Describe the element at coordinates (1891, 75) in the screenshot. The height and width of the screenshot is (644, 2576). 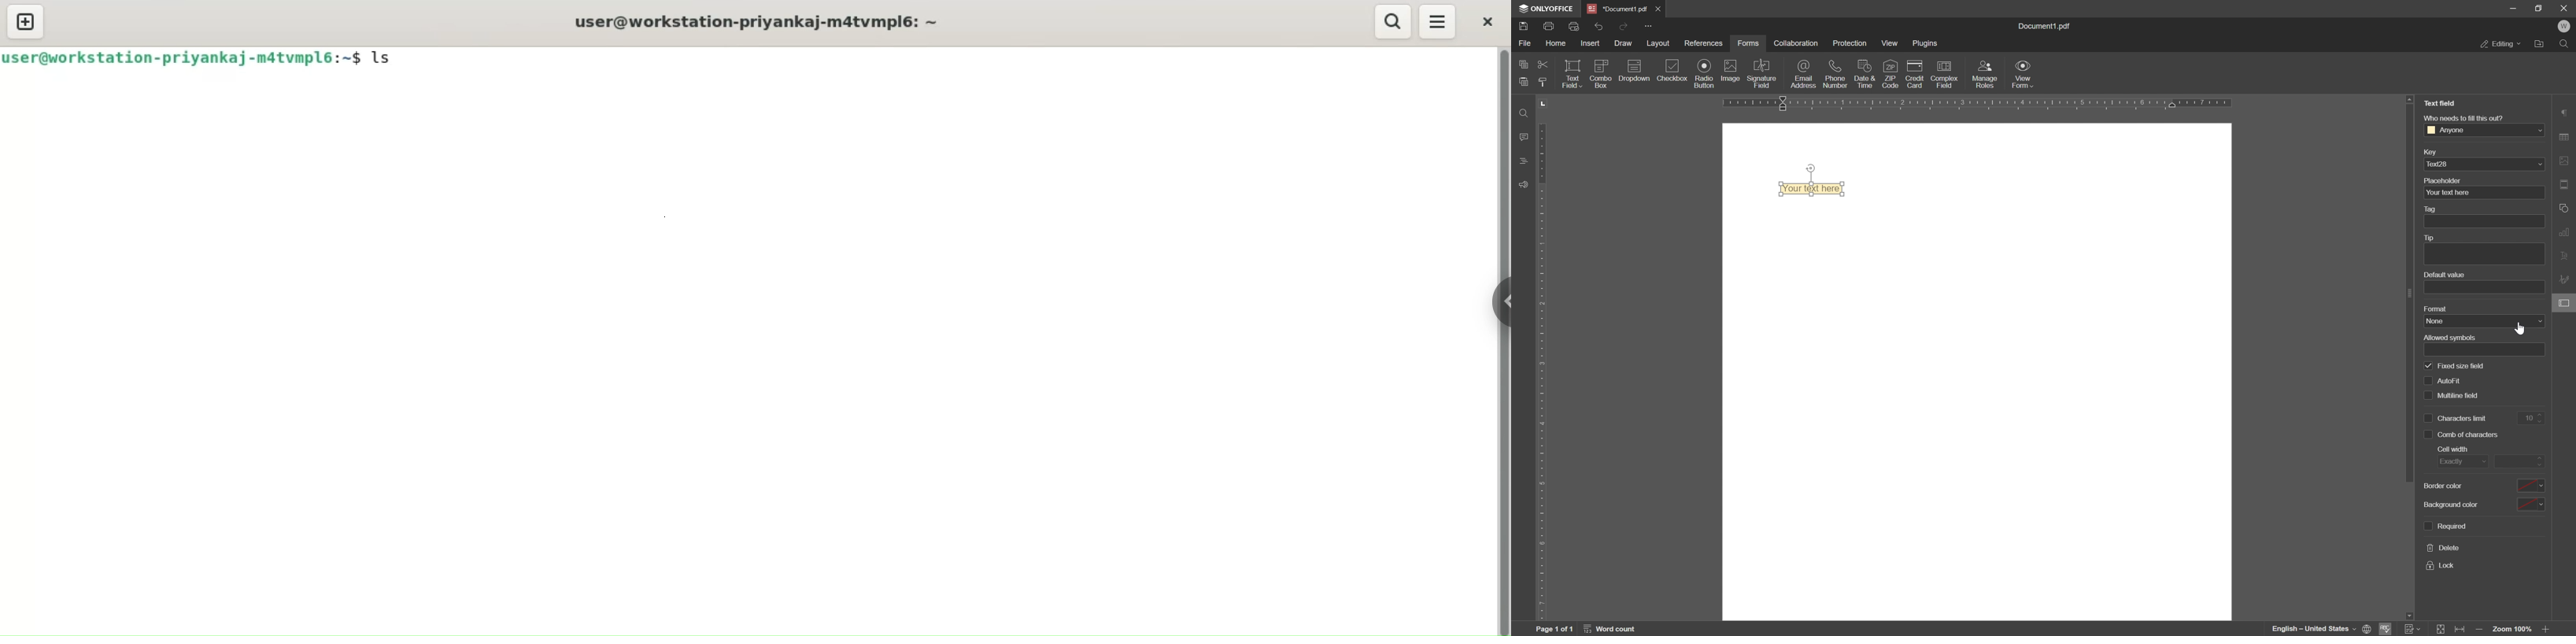
I see `zip code` at that location.